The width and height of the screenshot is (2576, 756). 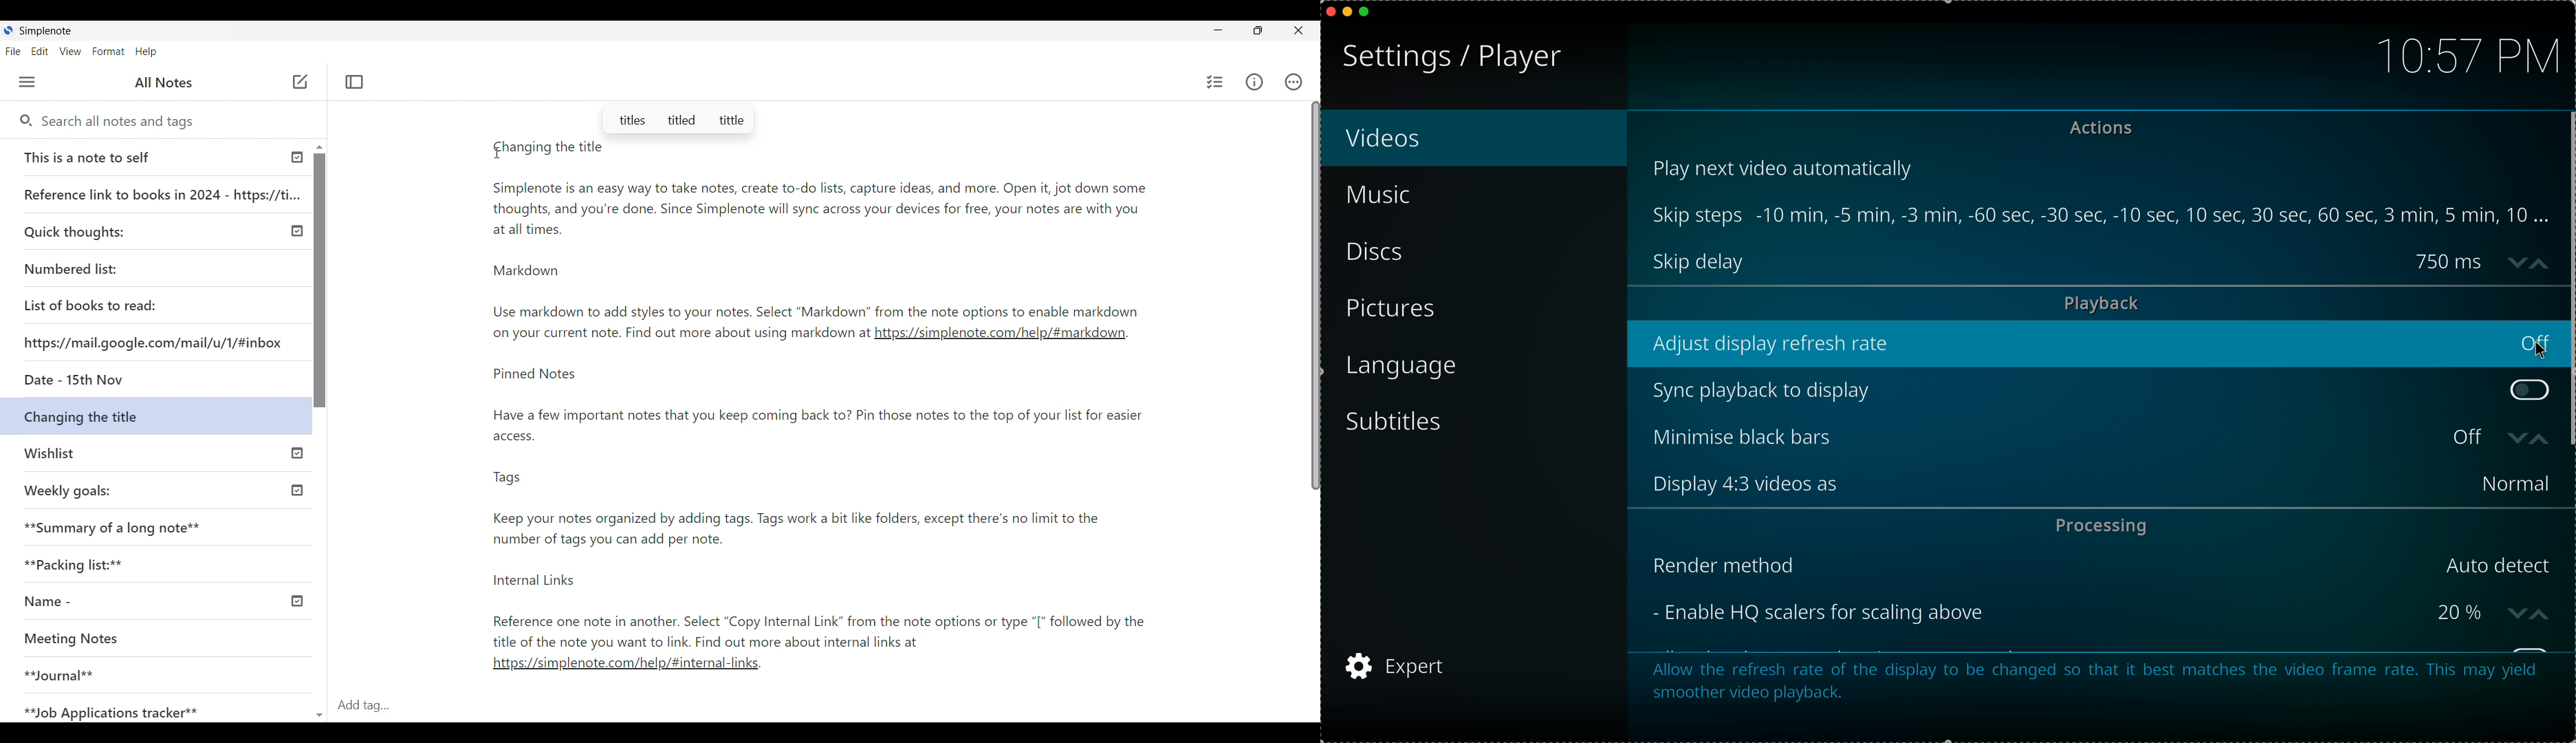 What do you see at coordinates (40, 51) in the screenshot?
I see `Edit menu` at bounding box center [40, 51].